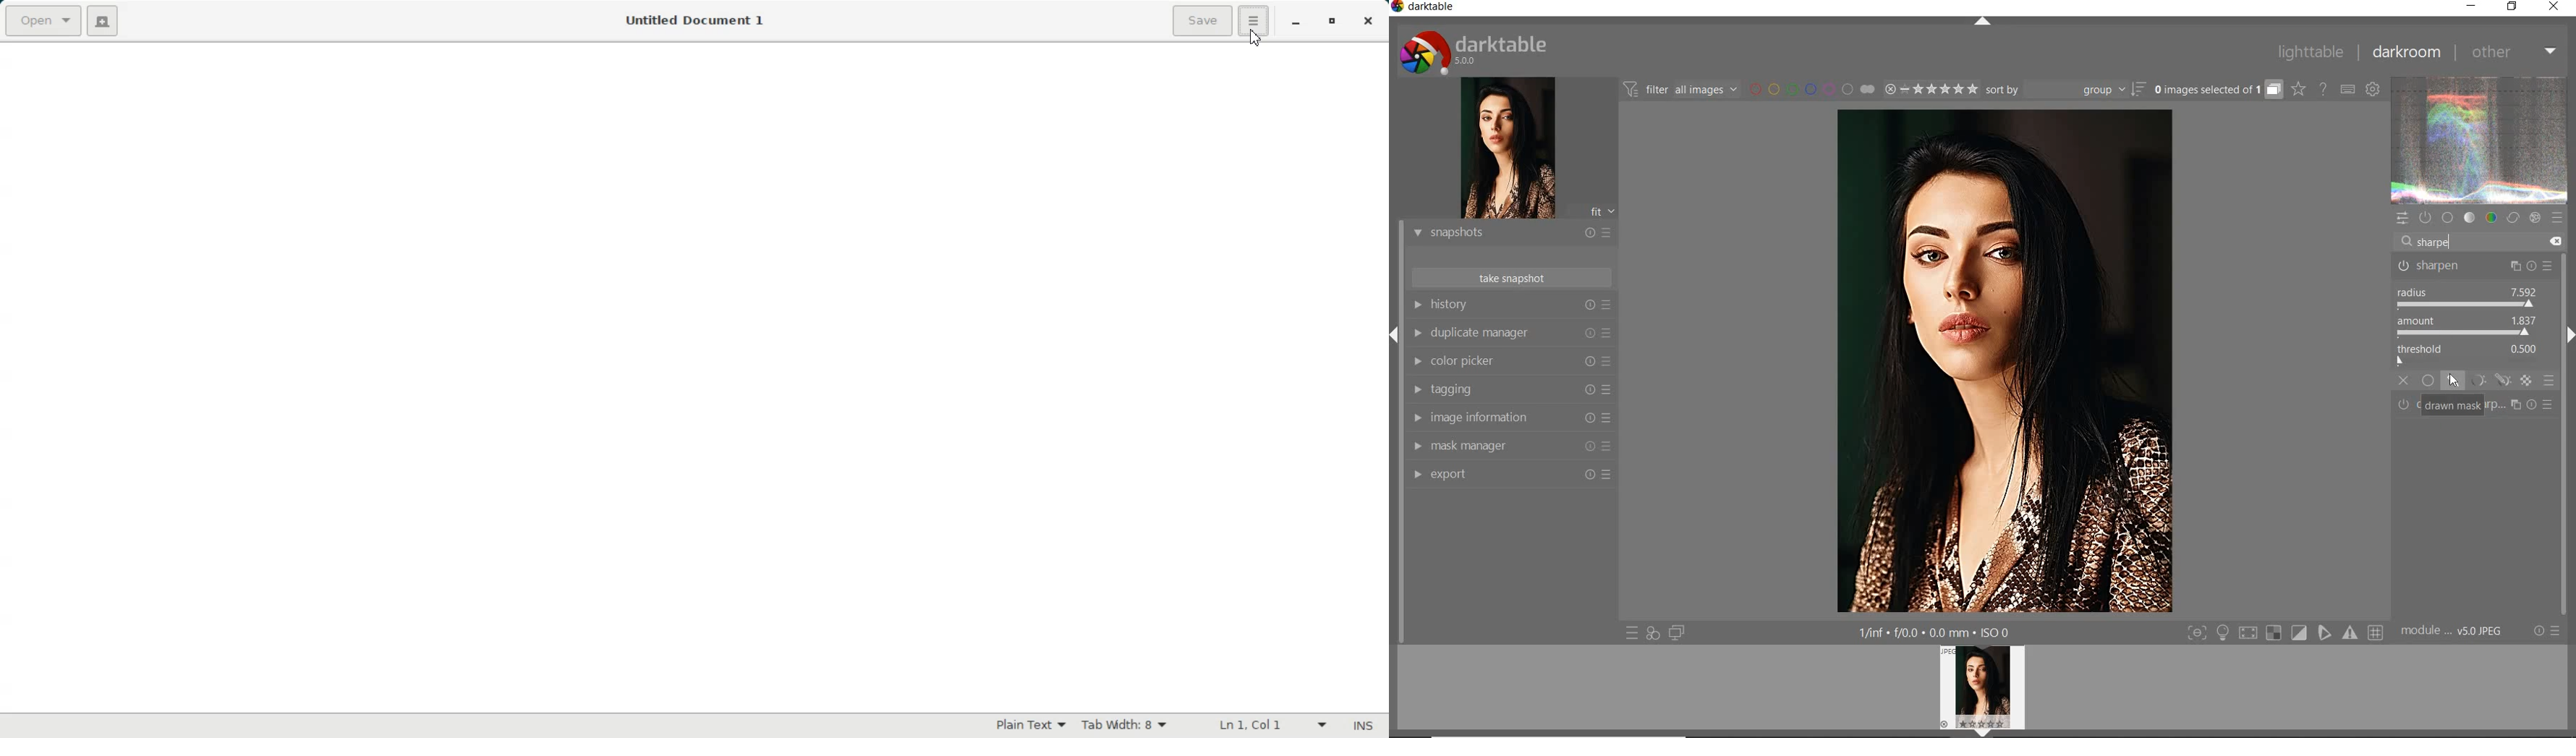 The width and height of the screenshot is (2576, 756). I want to click on LIGHTTABLE, so click(2309, 53).